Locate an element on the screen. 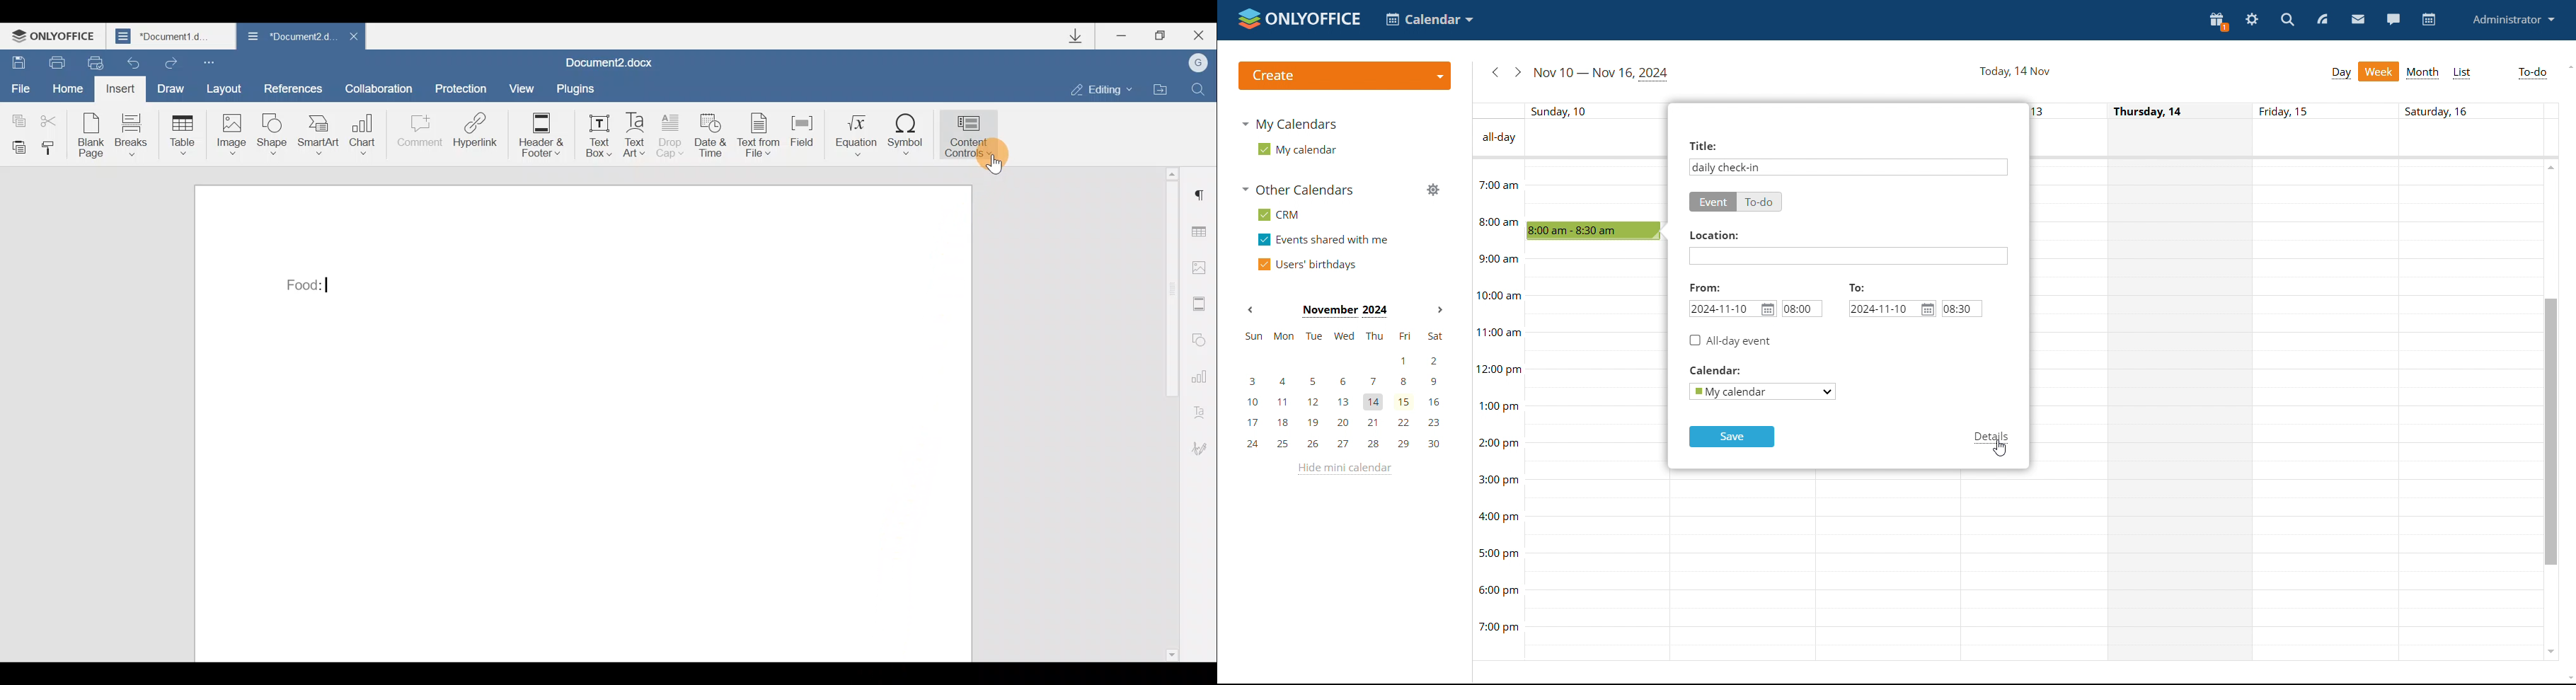 Image resolution: width=2576 pixels, height=700 pixels. Hyperlink is located at coordinates (473, 133).